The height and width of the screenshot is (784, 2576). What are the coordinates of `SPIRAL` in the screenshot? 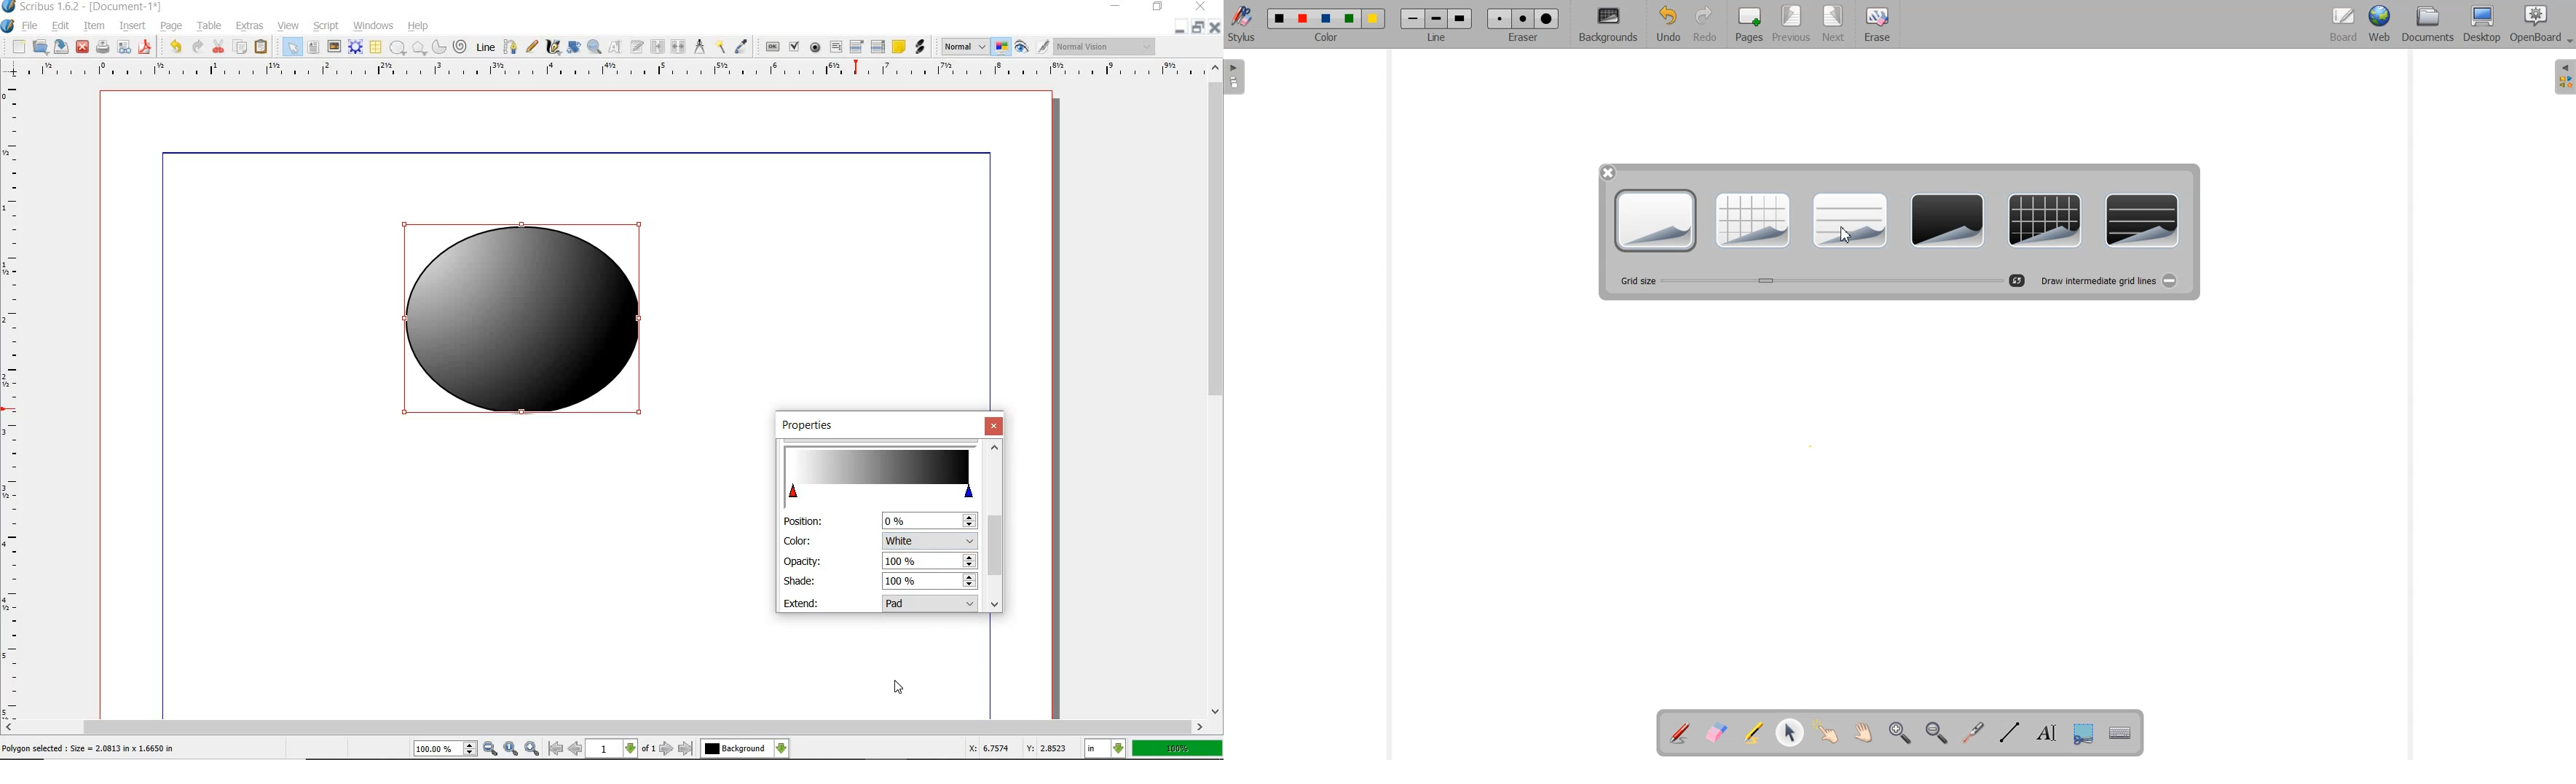 It's located at (459, 47).